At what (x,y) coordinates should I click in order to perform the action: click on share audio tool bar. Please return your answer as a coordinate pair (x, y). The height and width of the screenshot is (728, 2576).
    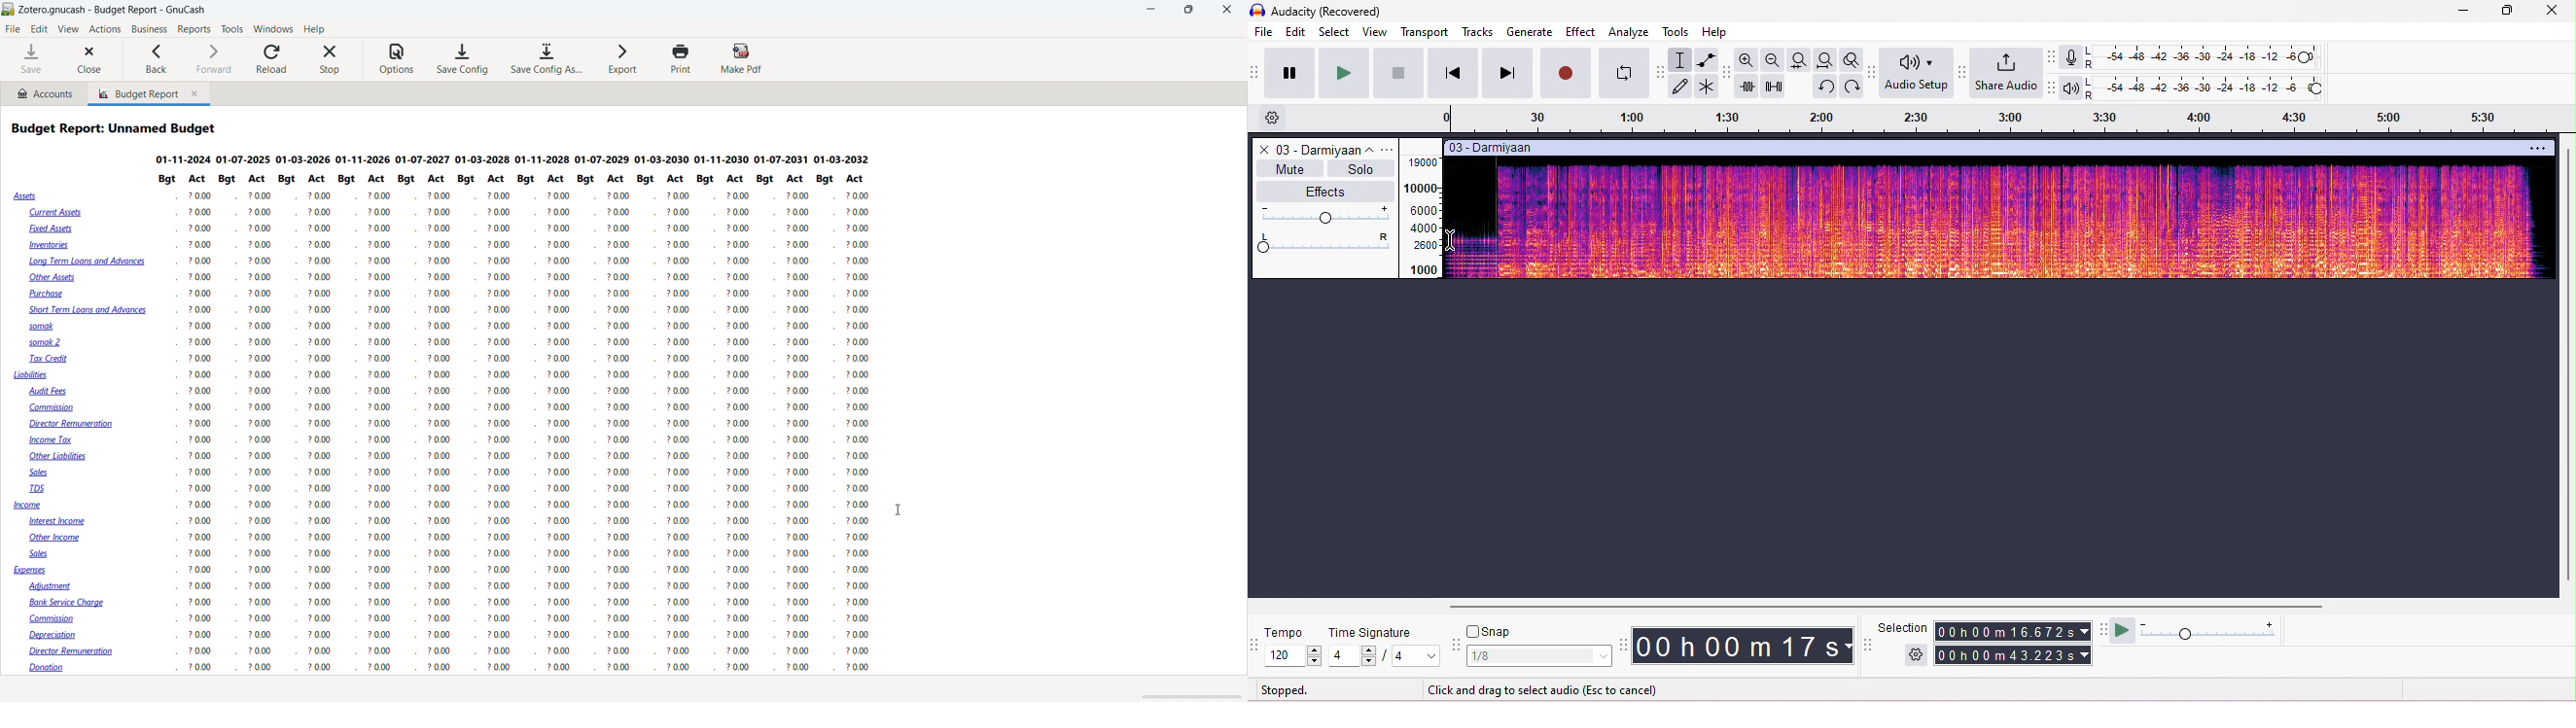
    Looking at the image, I should click on (1963, 72).